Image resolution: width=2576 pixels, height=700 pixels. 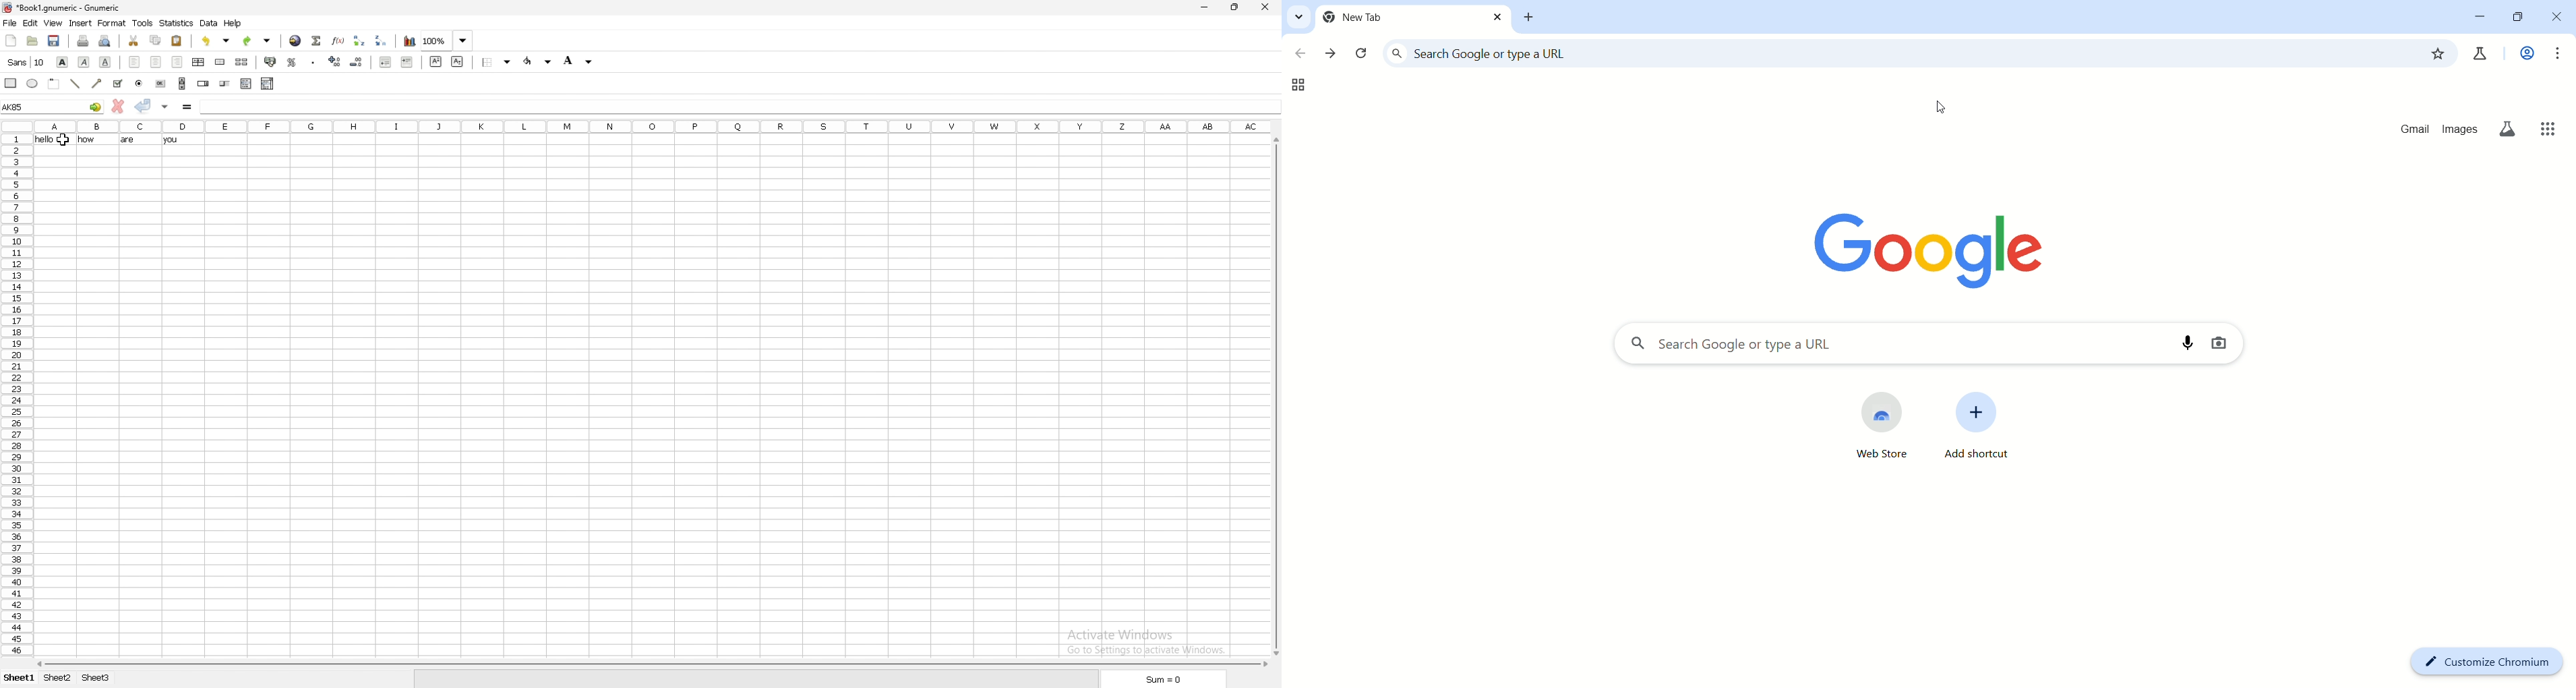 What do you see at coordinates (10, 41) in the screenshot?
I see `new` at bounding box center [10, 41].